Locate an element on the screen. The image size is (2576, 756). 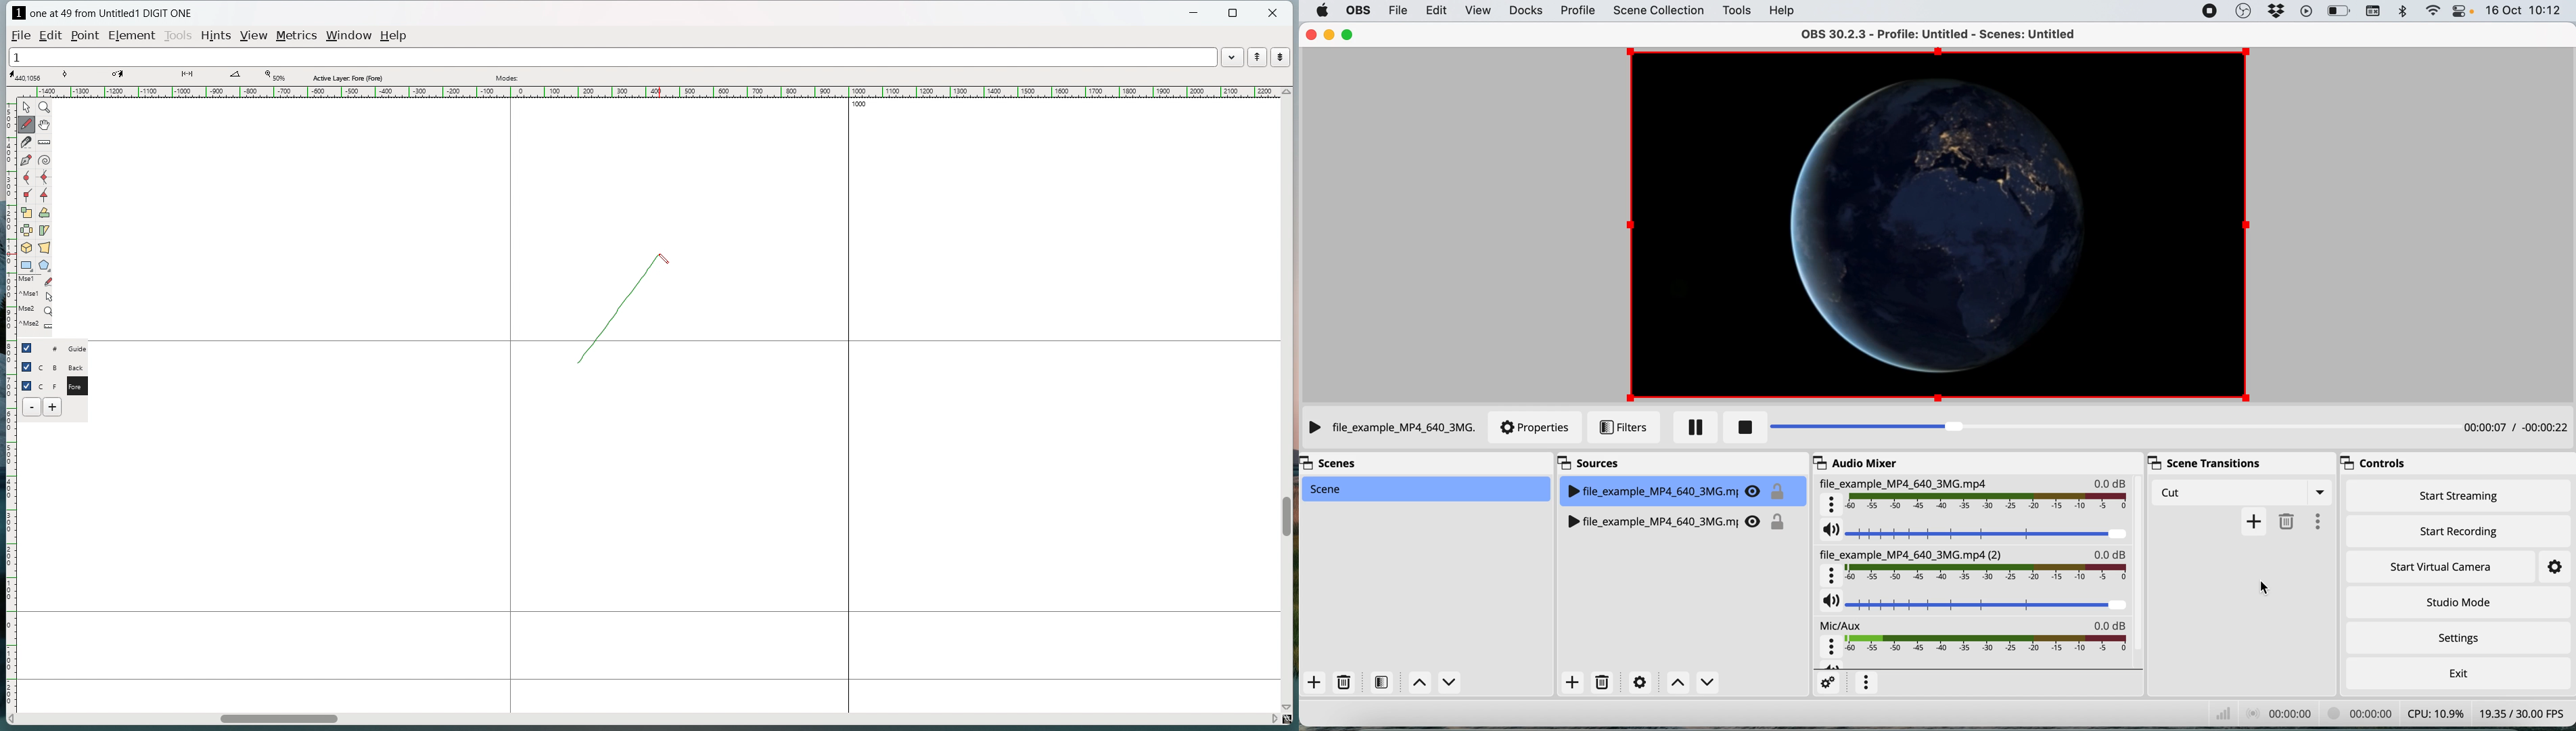
Active layer fore is located at coordinates (348, 76).